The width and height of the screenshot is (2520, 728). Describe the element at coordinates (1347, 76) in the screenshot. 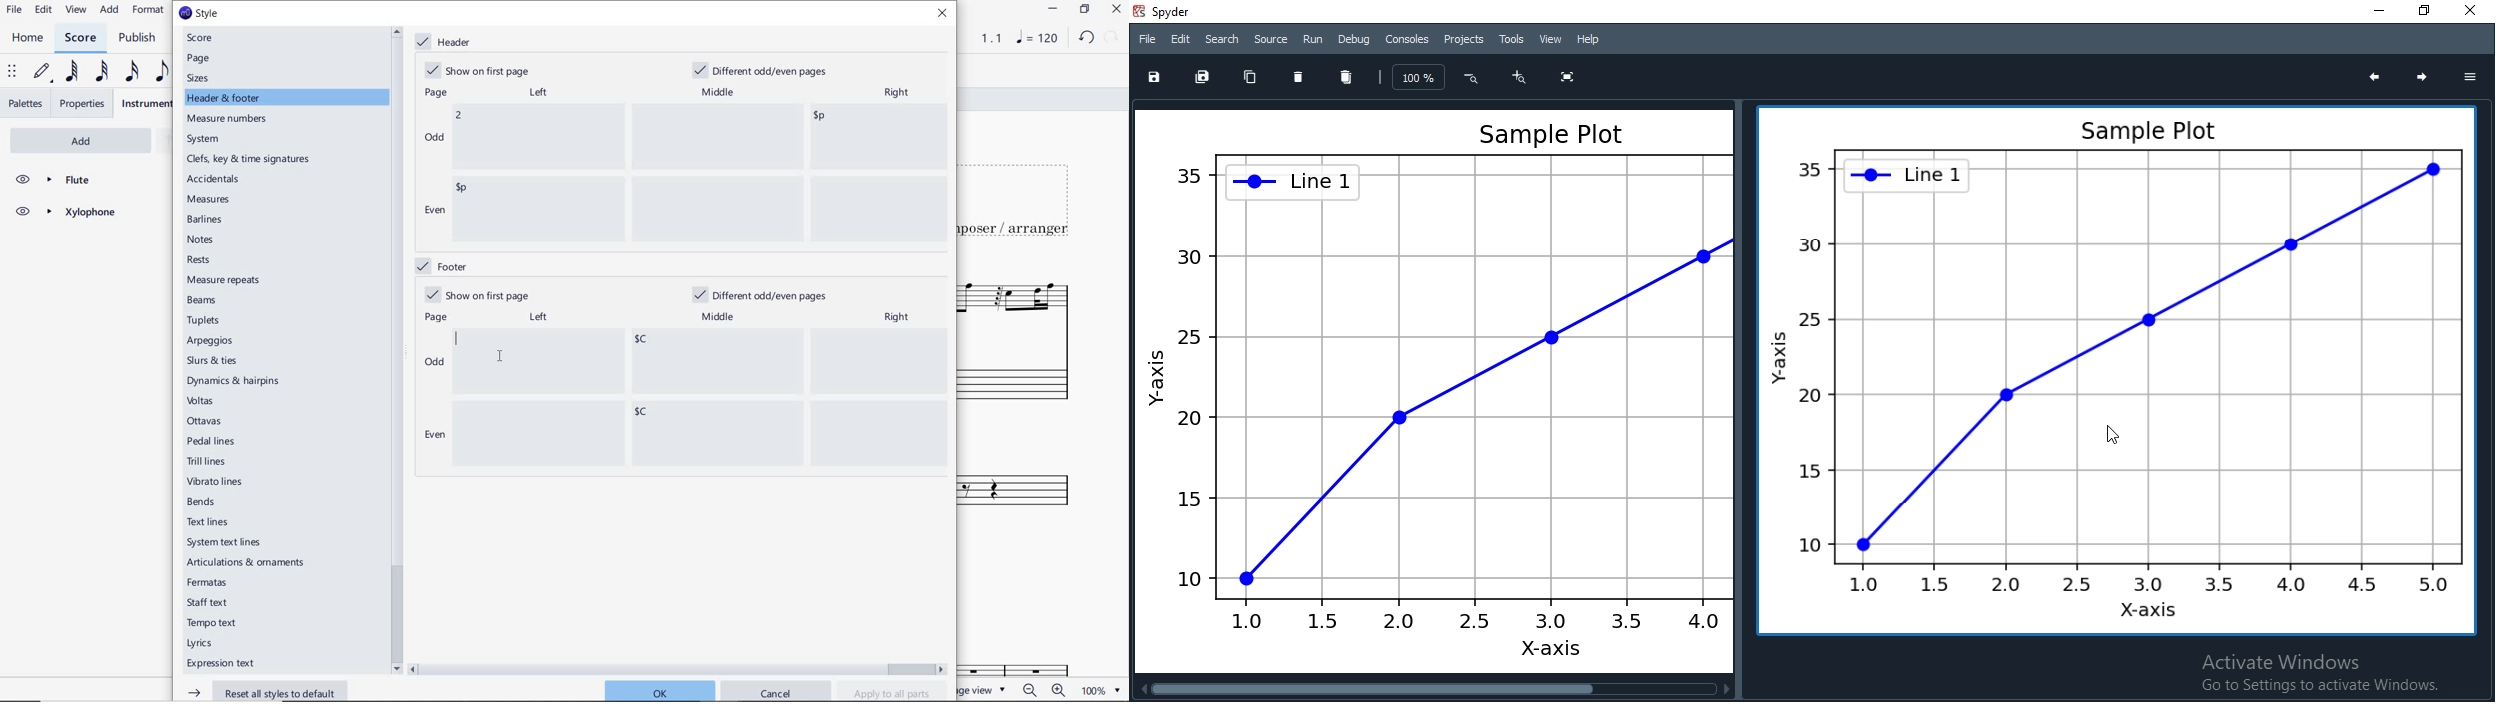

I see `delete all` at that location.